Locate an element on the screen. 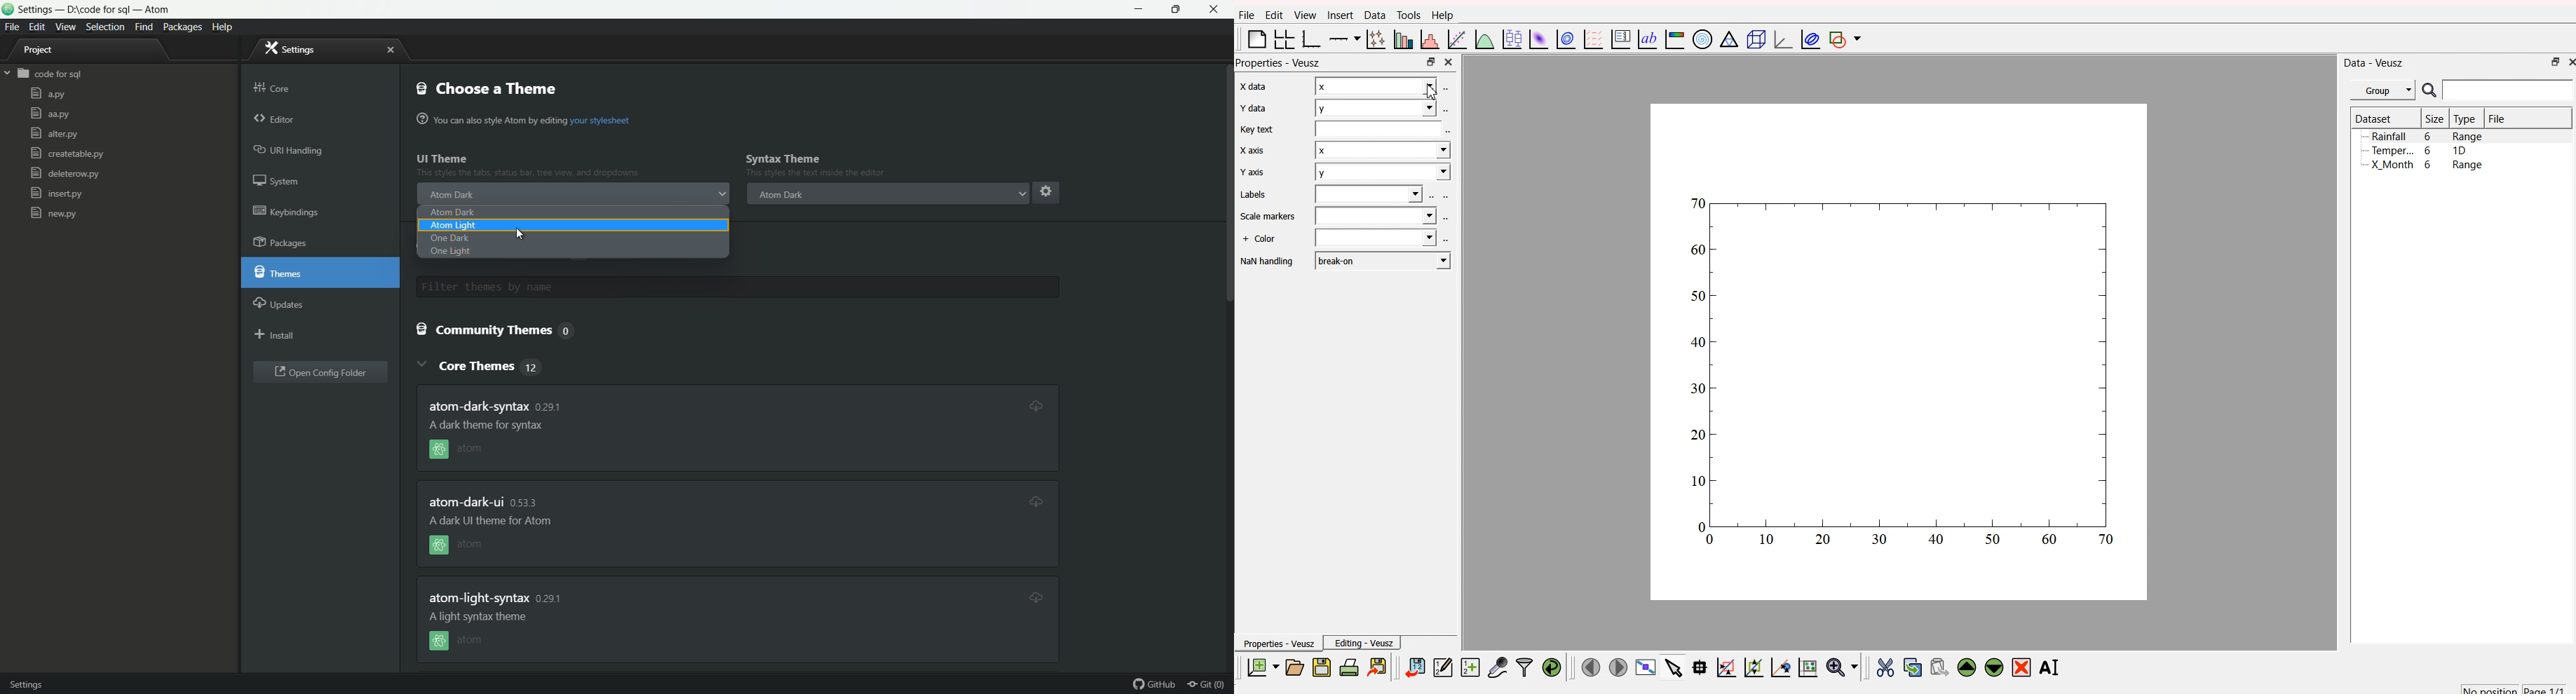 The width and height of the screenshot is (2576, 700). alter.py file is located at coordinates (53, 134).